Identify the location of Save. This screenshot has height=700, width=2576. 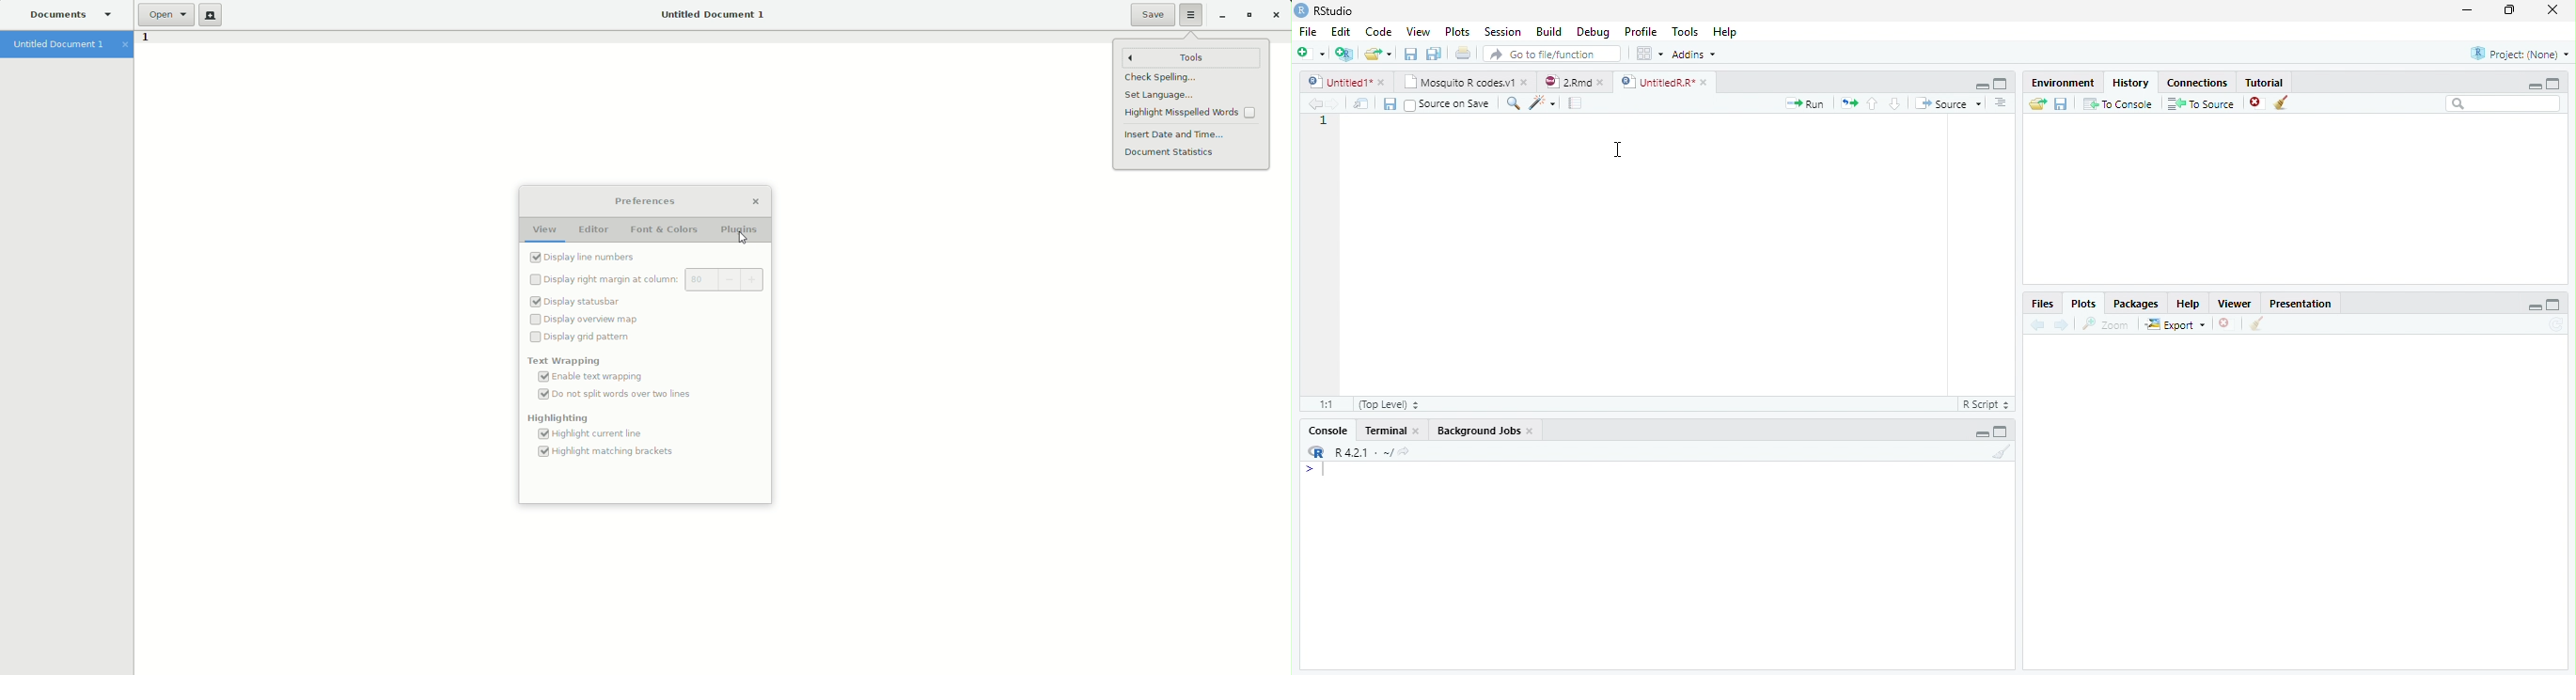
(1153, 15).